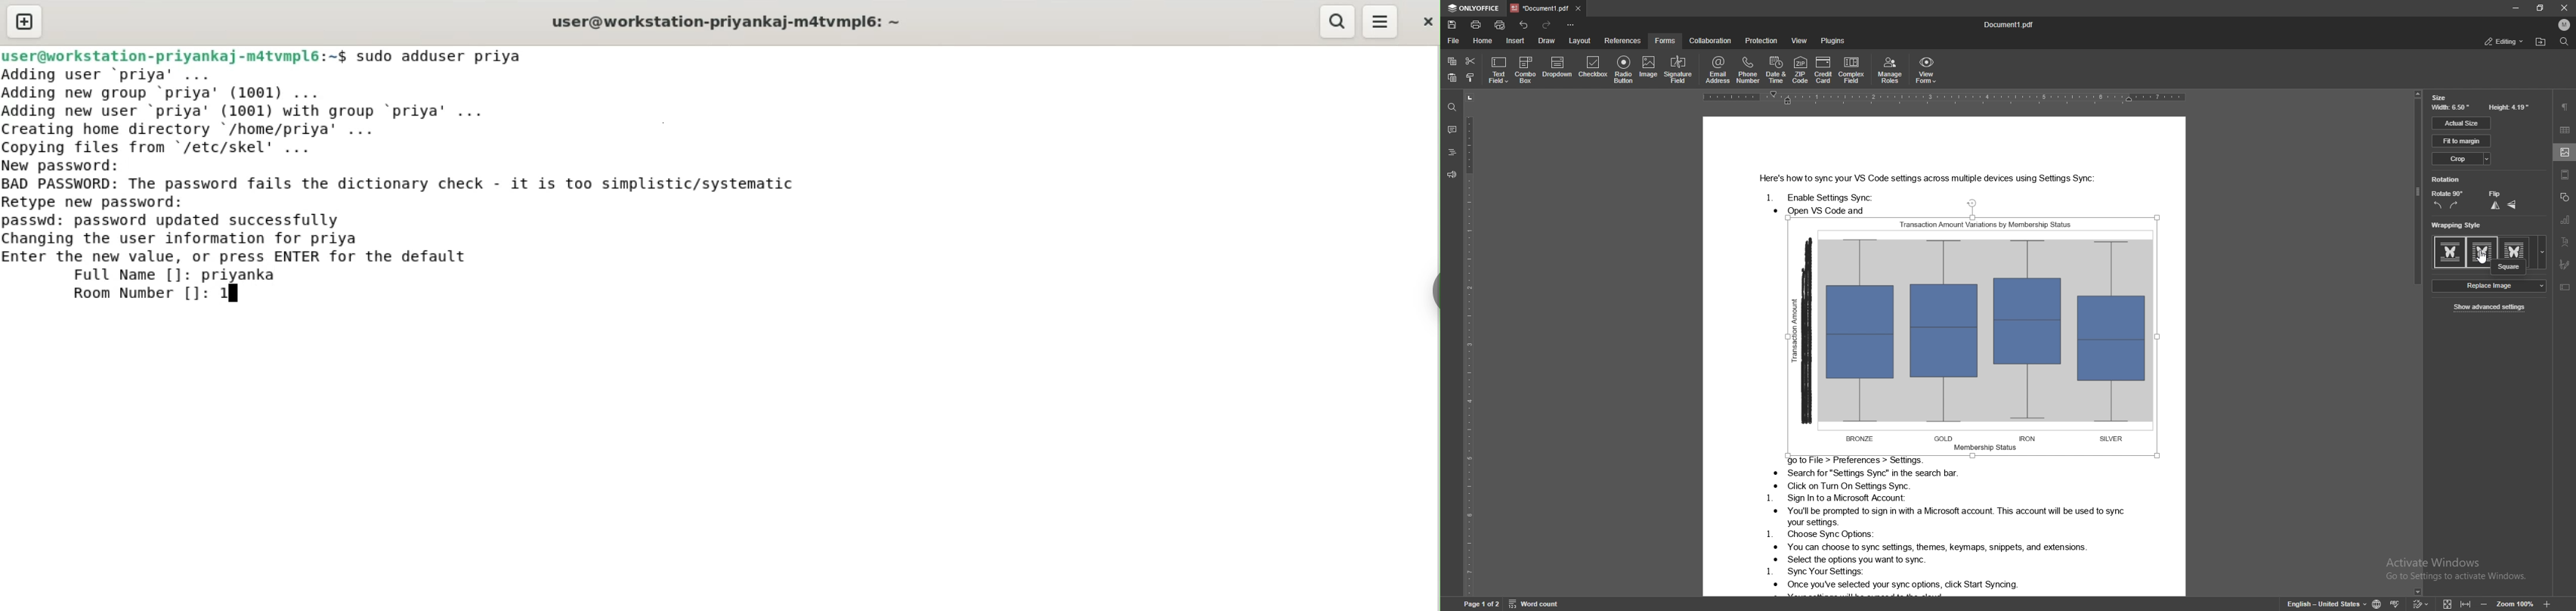 The height and width of the screenshot is (616, 2576). What do you see at coordinates (1580, 40) in the screenshot?
I see `layout` at bounding box center [1580, 40].